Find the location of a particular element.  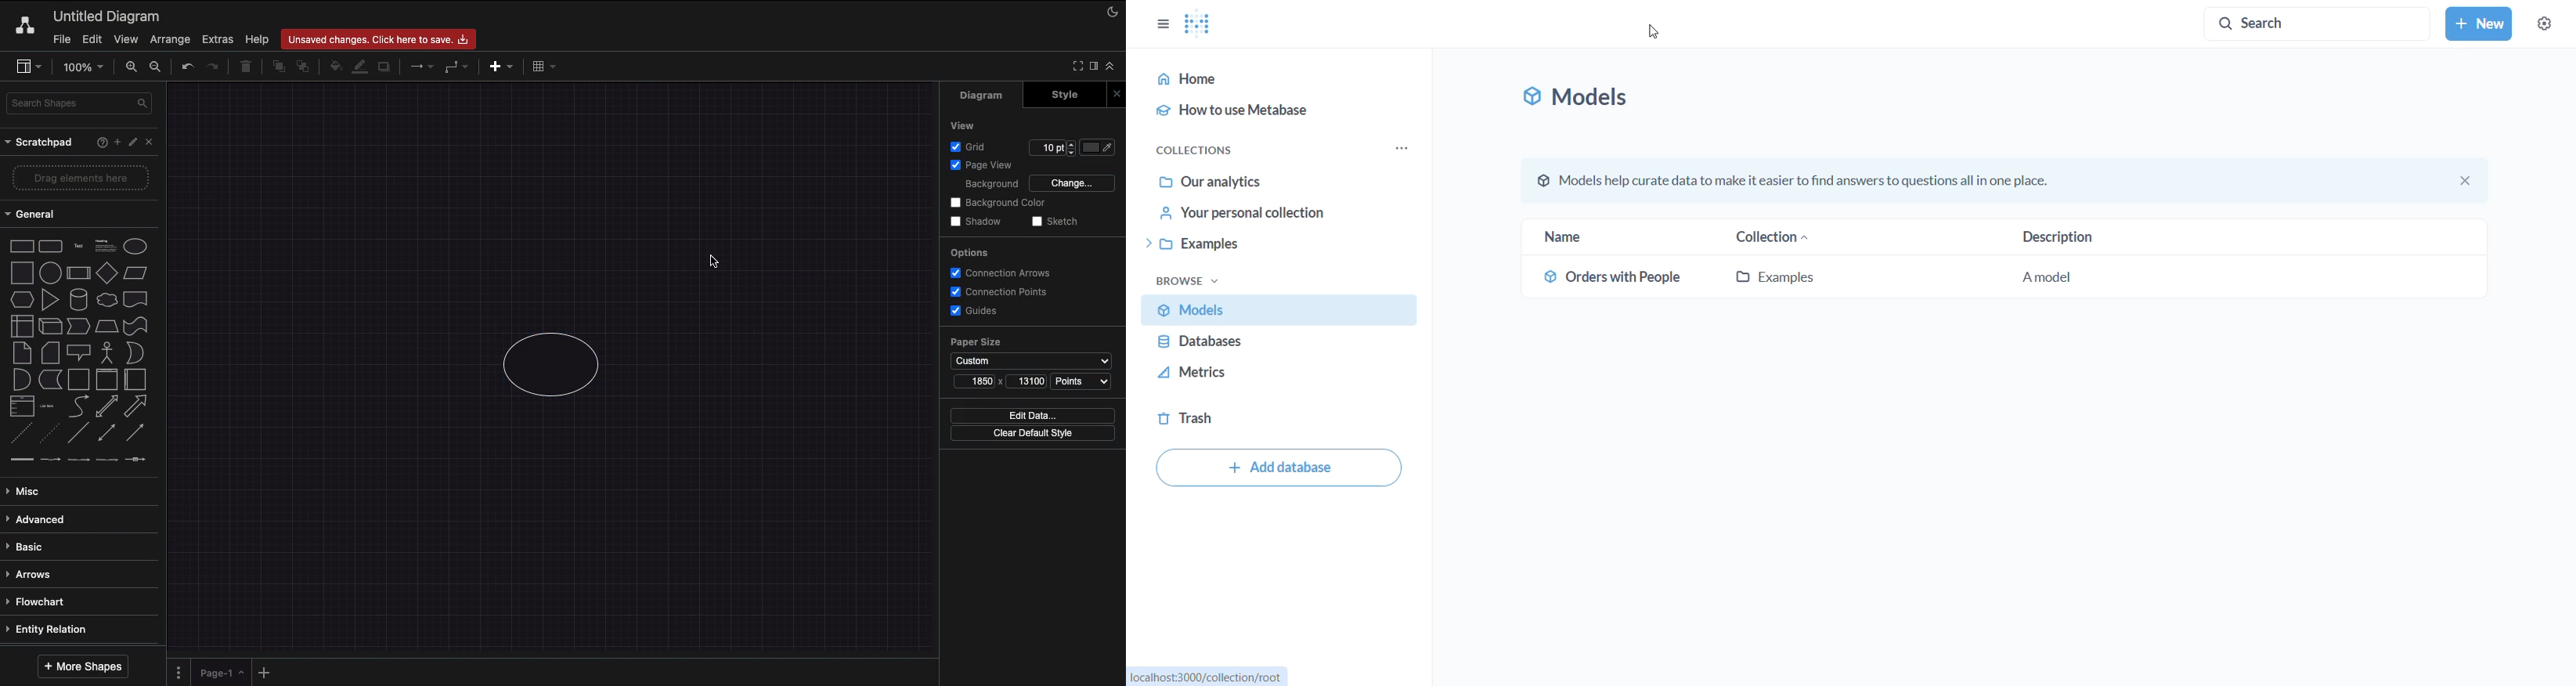

Search button is located at coordinates (2317, 23).